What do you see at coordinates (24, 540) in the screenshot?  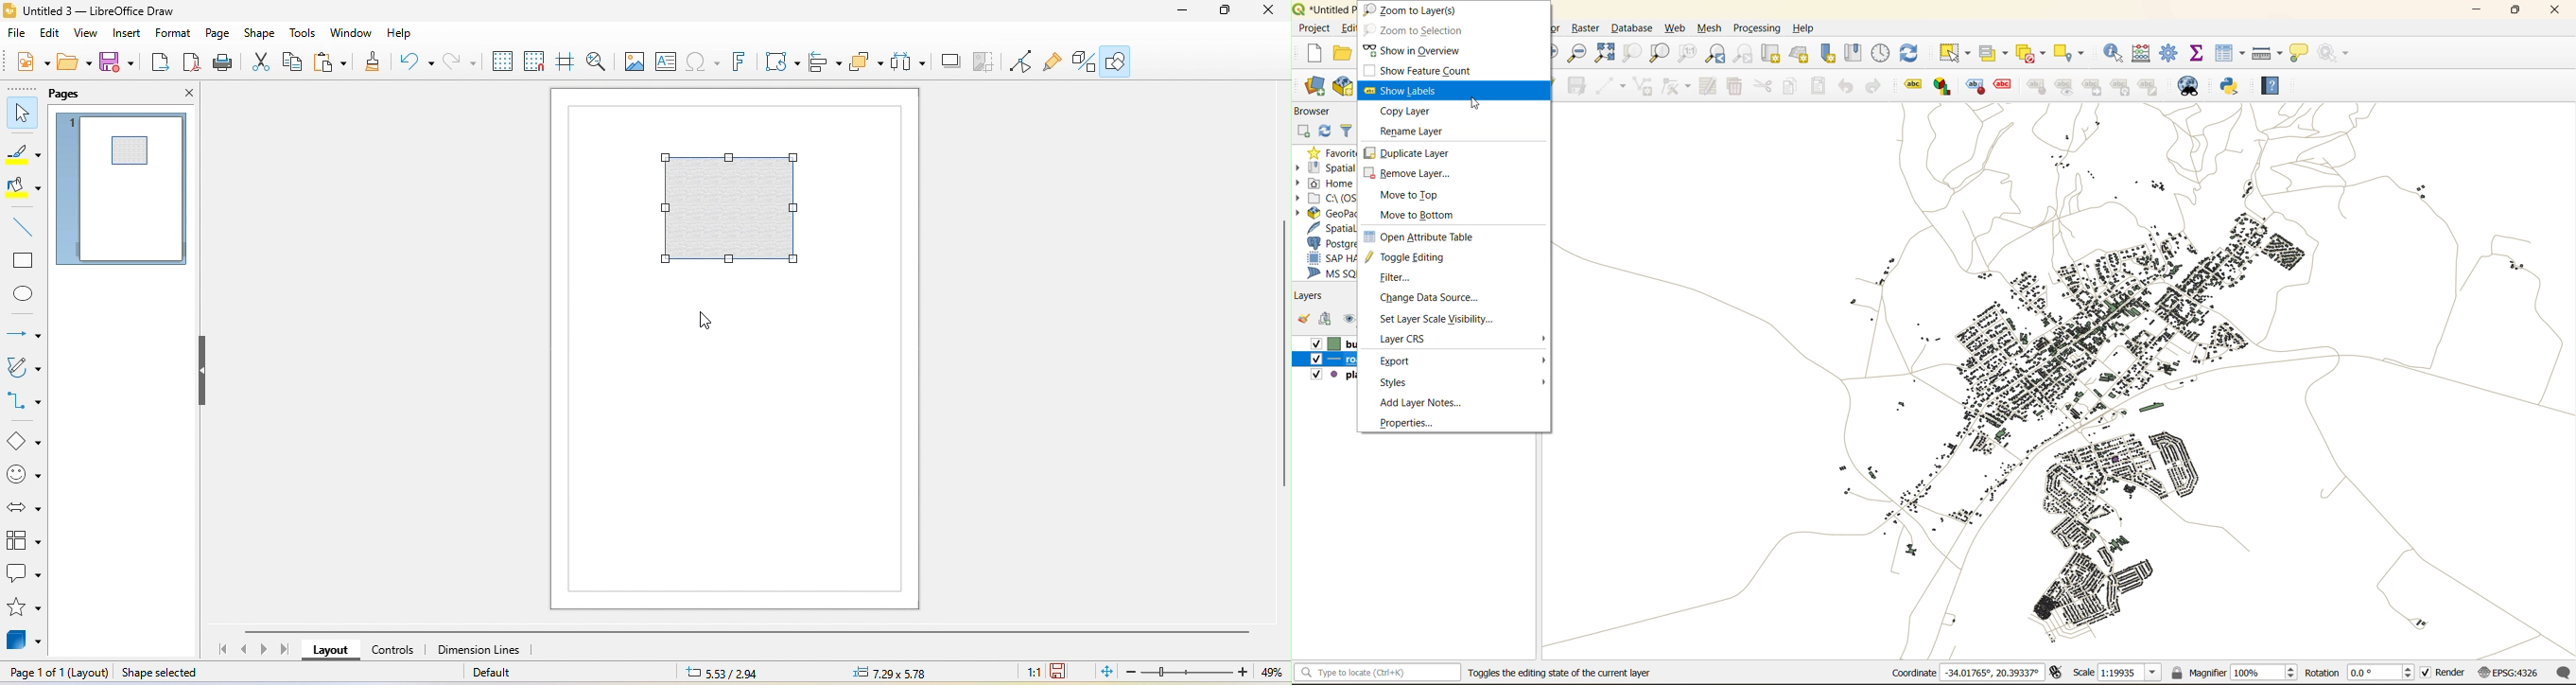 I see `flowchart` at bounding box center [24, 540].